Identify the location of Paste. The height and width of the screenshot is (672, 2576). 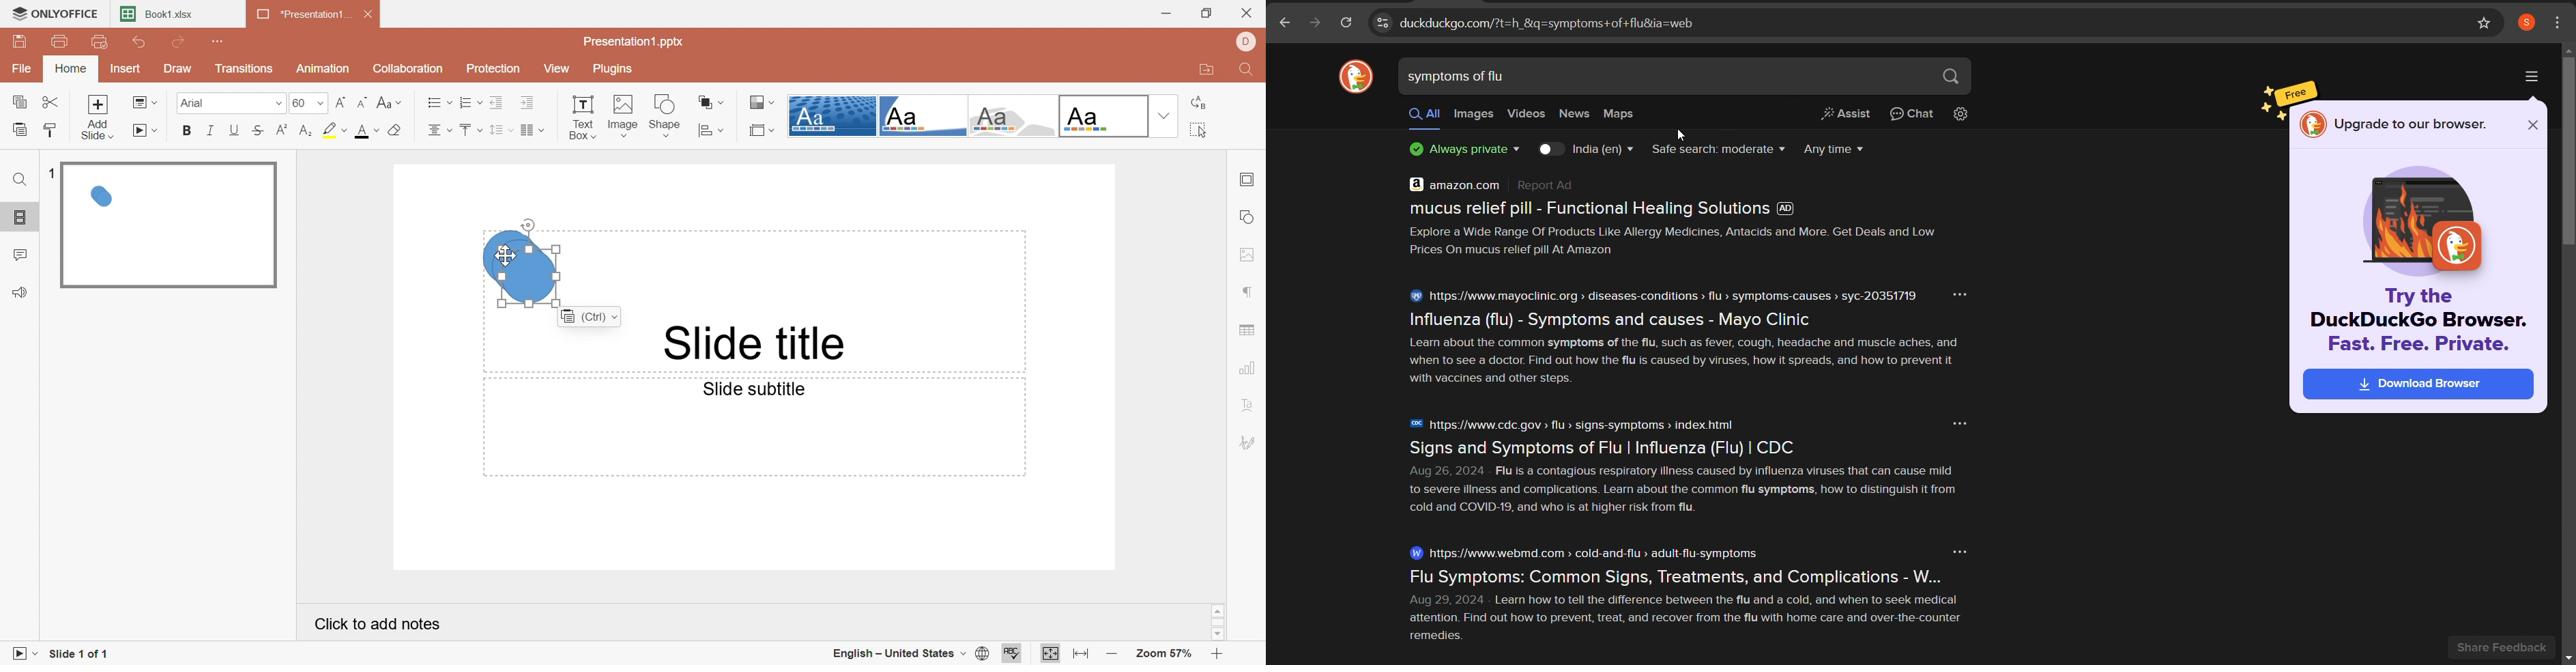
(20, 129).